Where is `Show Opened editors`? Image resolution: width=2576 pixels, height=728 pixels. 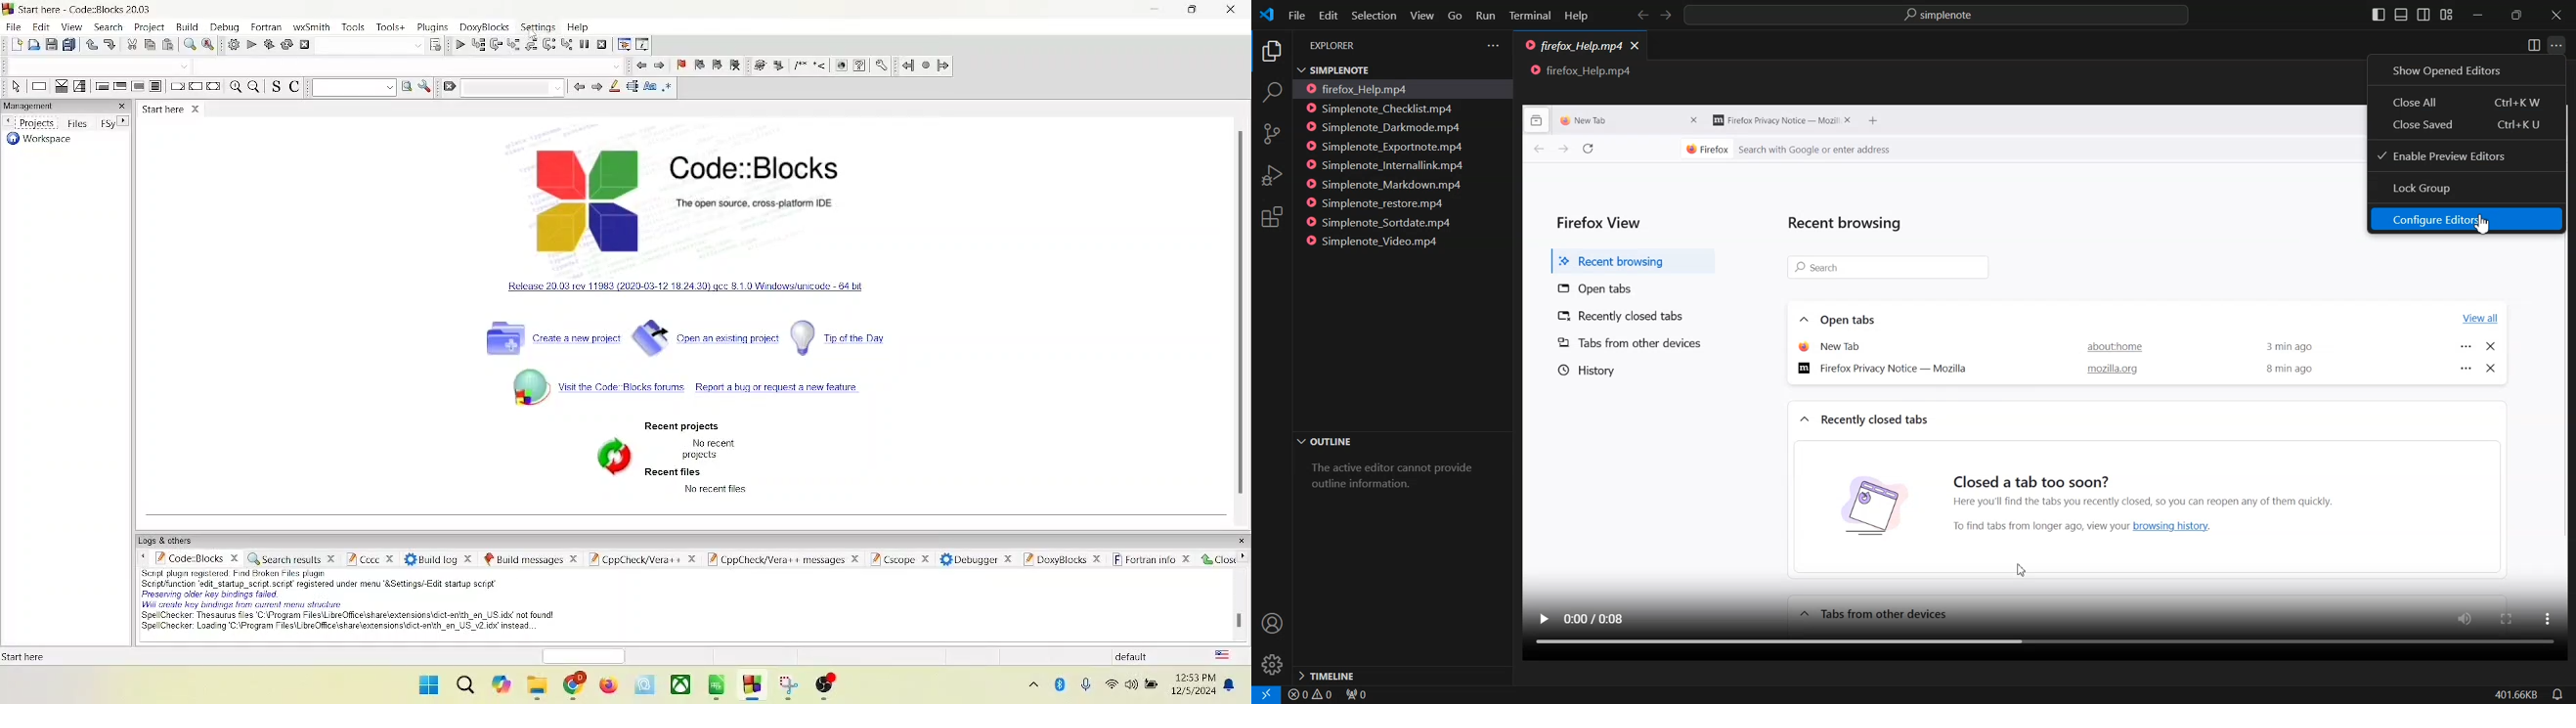 Show Opened editors is located at coordinates (2467, 70).